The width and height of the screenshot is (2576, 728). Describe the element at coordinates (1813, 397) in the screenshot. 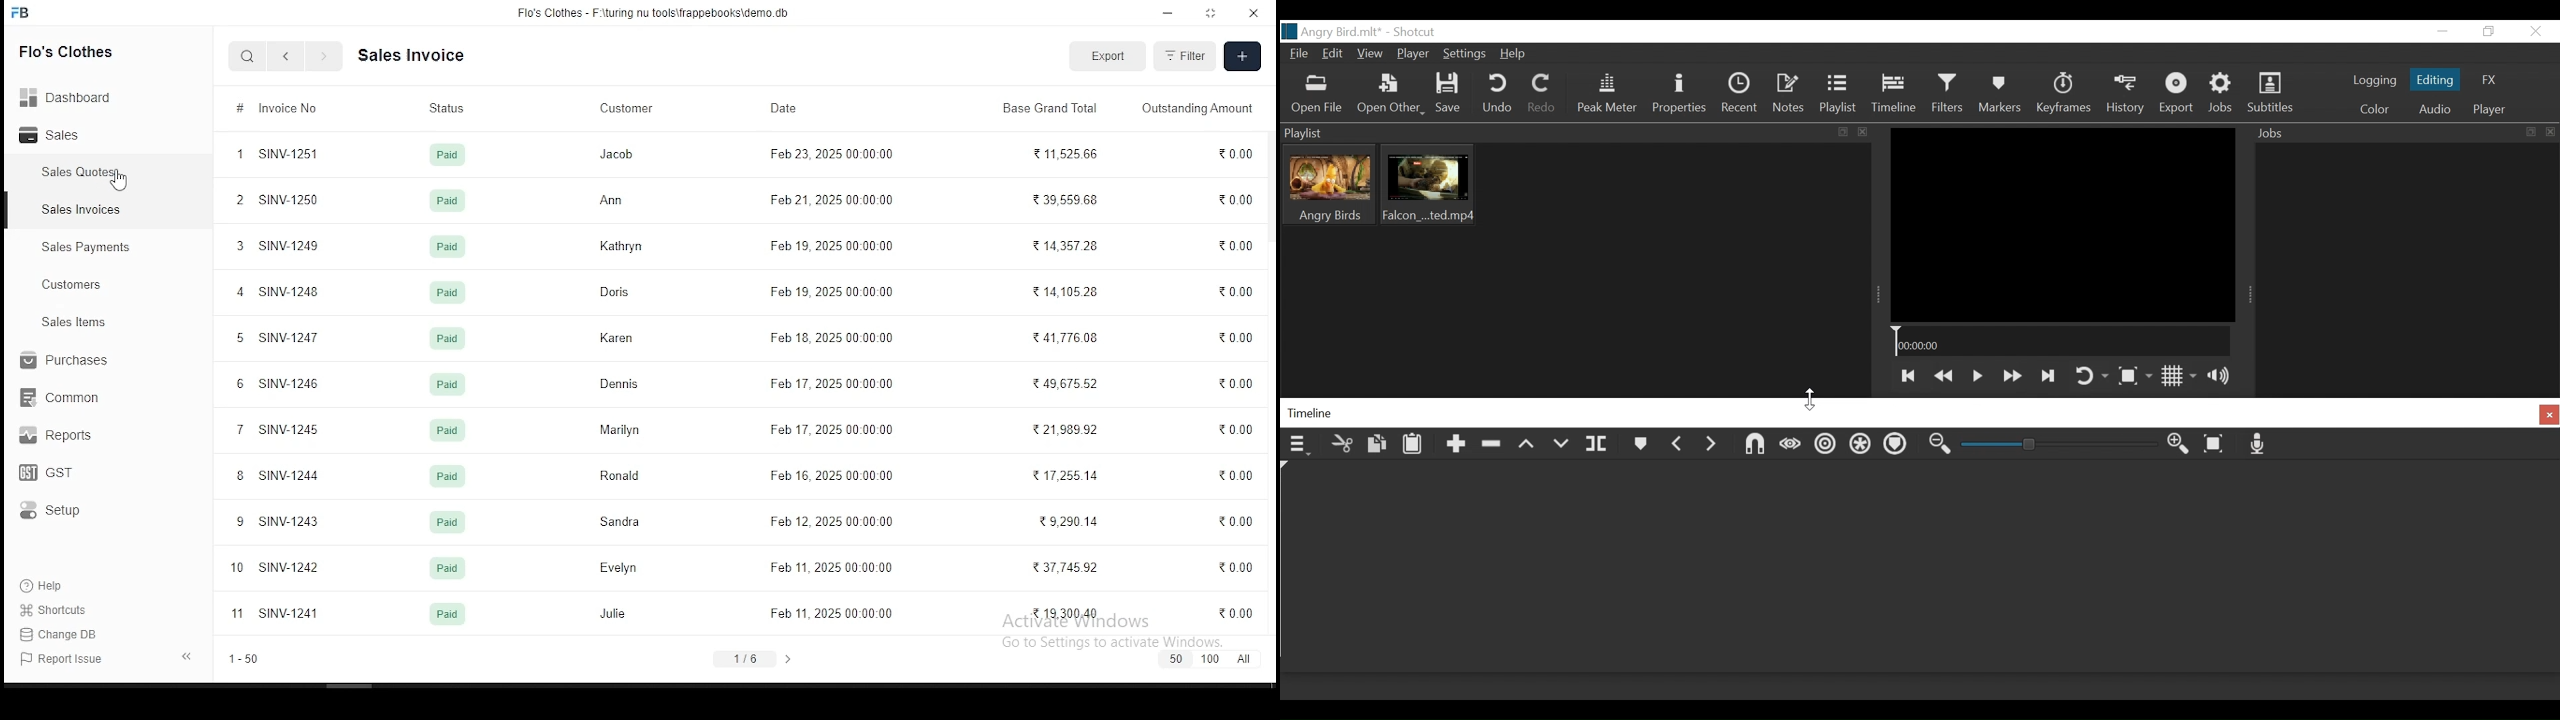

I see `Cursor` at that location.